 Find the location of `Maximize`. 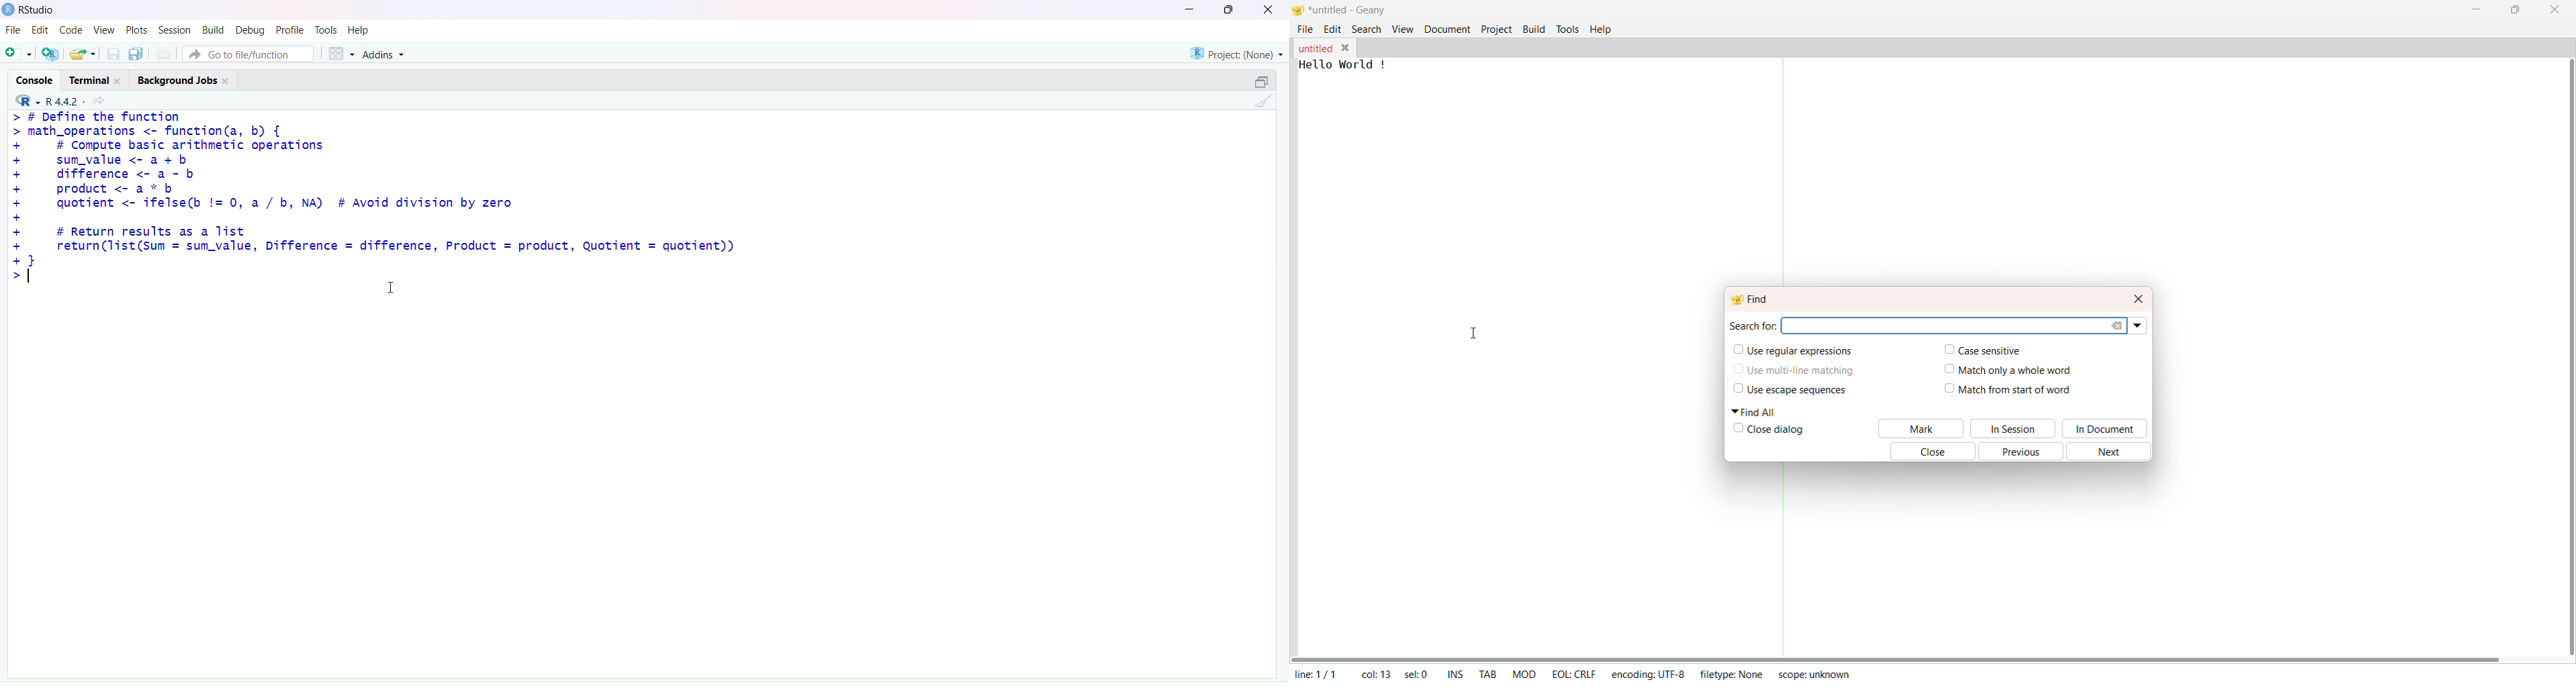

Maximize is located at coordinates (1261, 79).